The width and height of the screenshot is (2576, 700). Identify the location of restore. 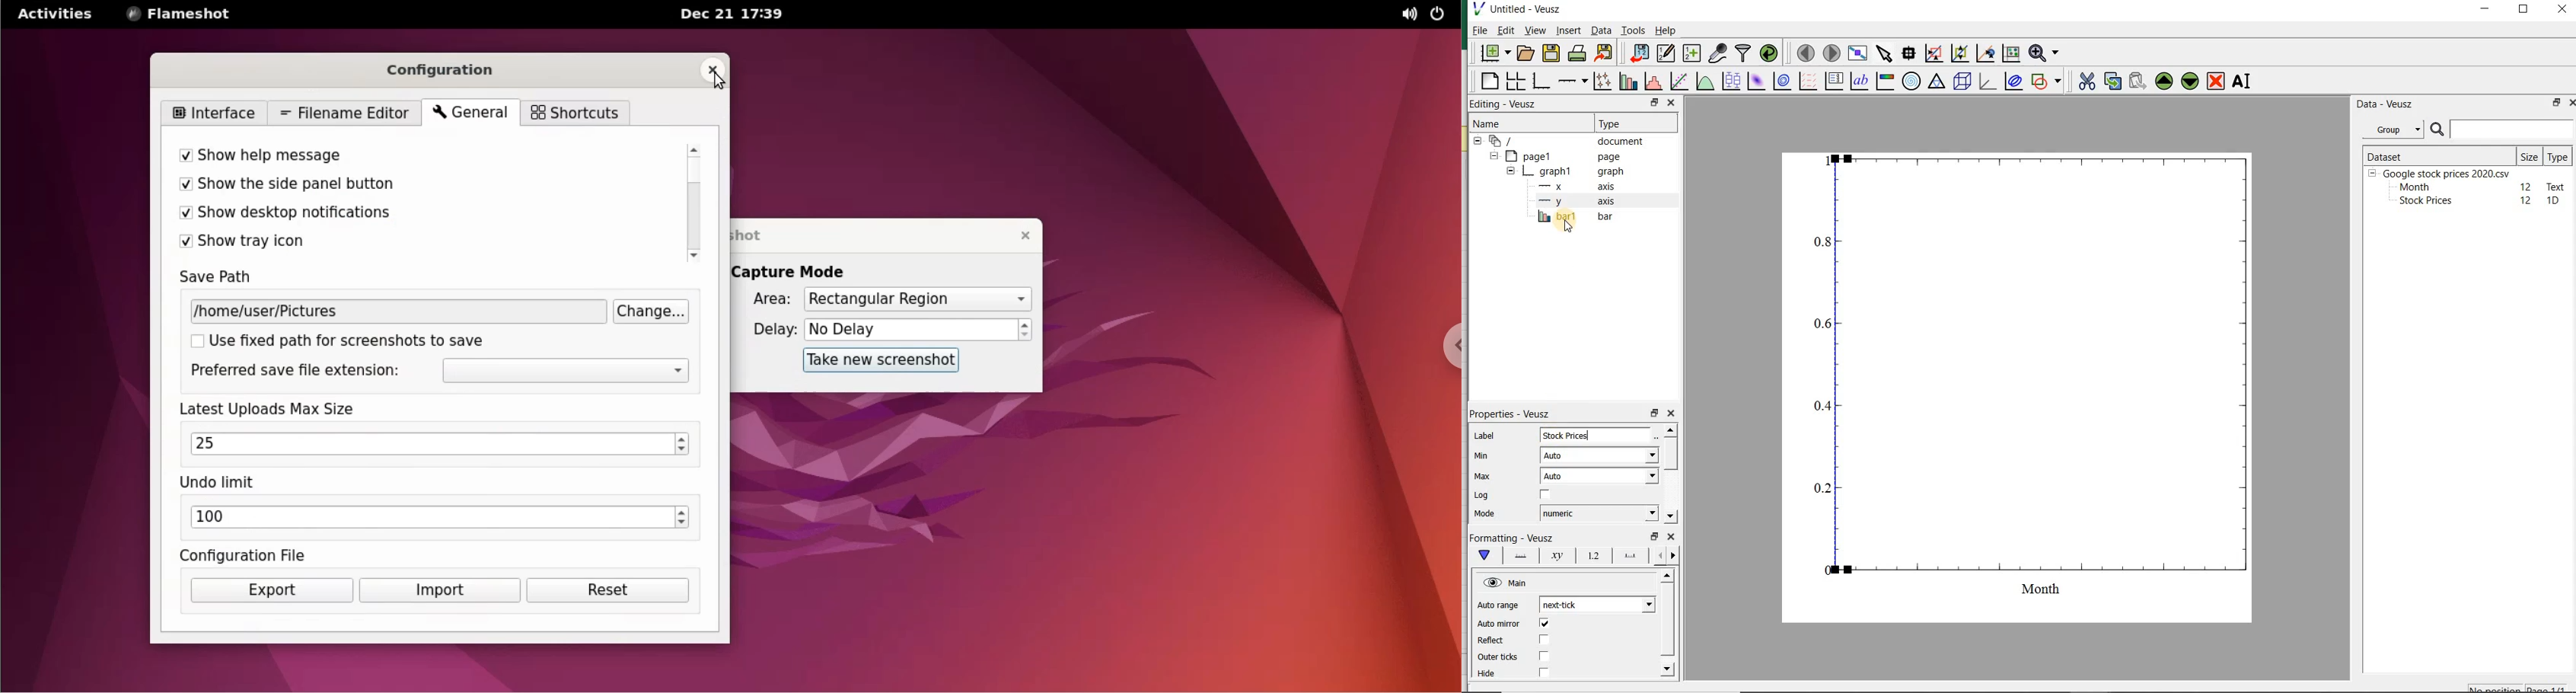
(2554, 104).